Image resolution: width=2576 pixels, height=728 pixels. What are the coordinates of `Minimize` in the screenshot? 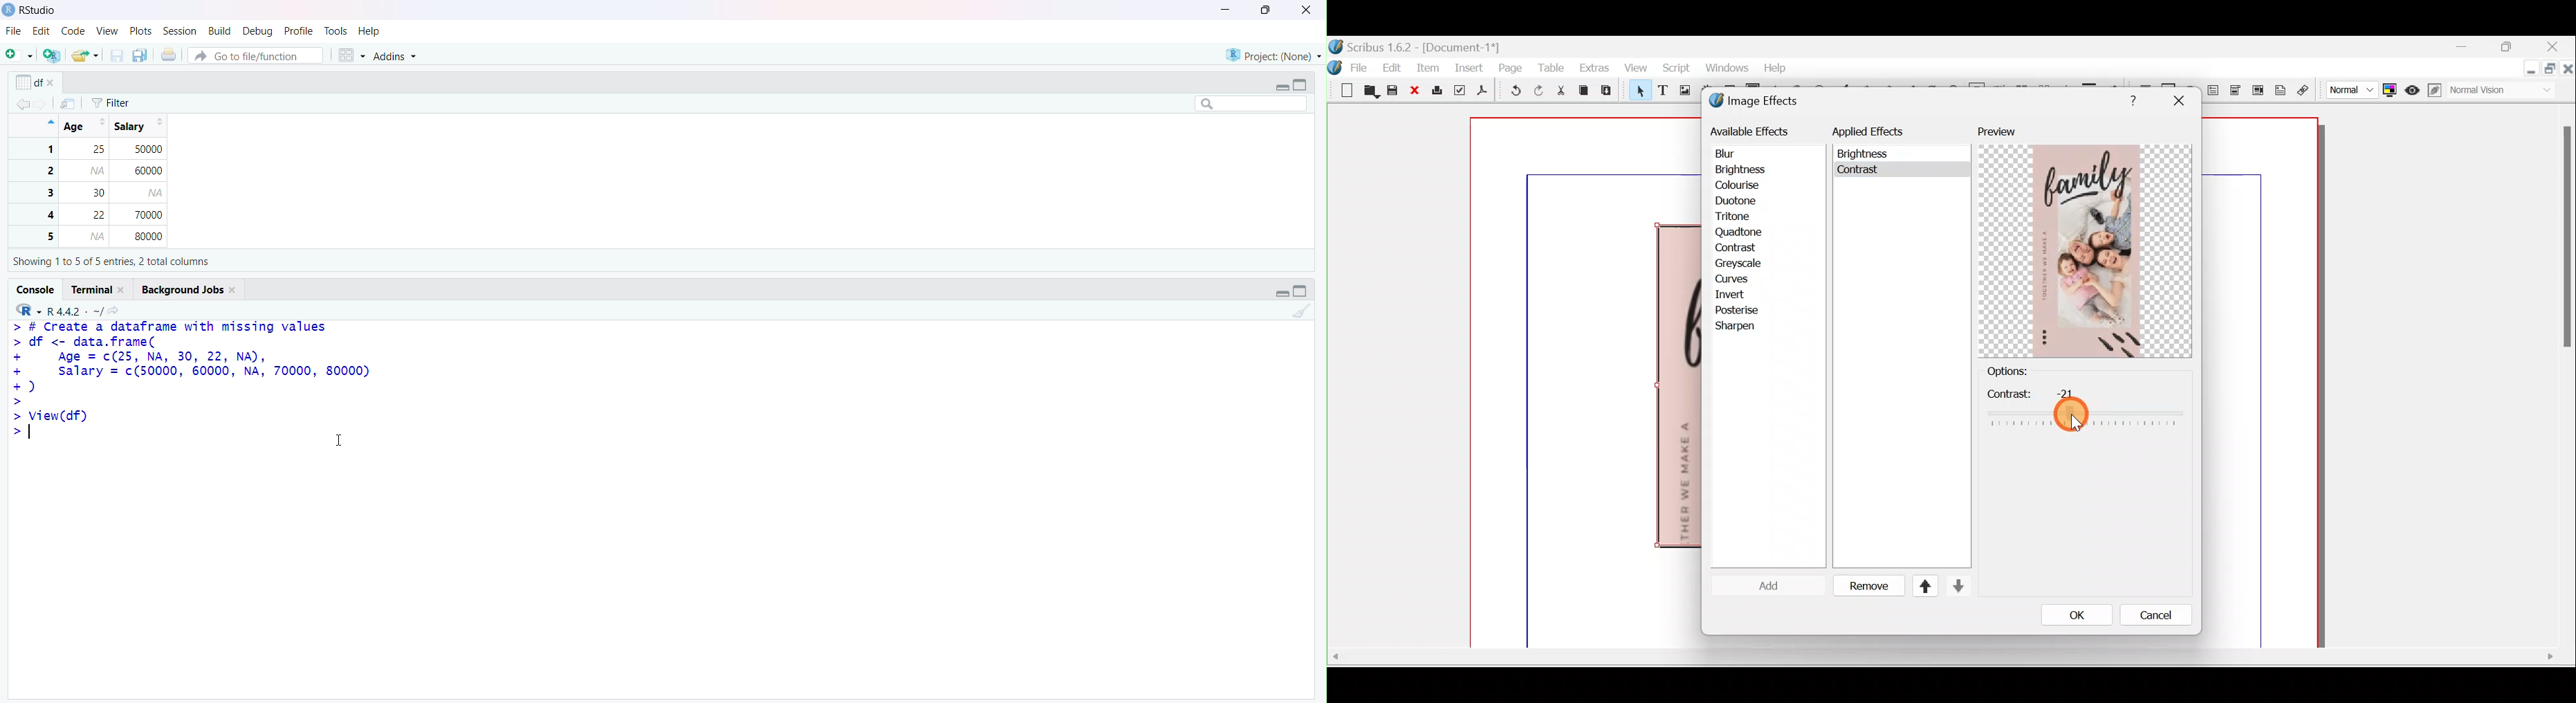 It's located at (1281, 292).